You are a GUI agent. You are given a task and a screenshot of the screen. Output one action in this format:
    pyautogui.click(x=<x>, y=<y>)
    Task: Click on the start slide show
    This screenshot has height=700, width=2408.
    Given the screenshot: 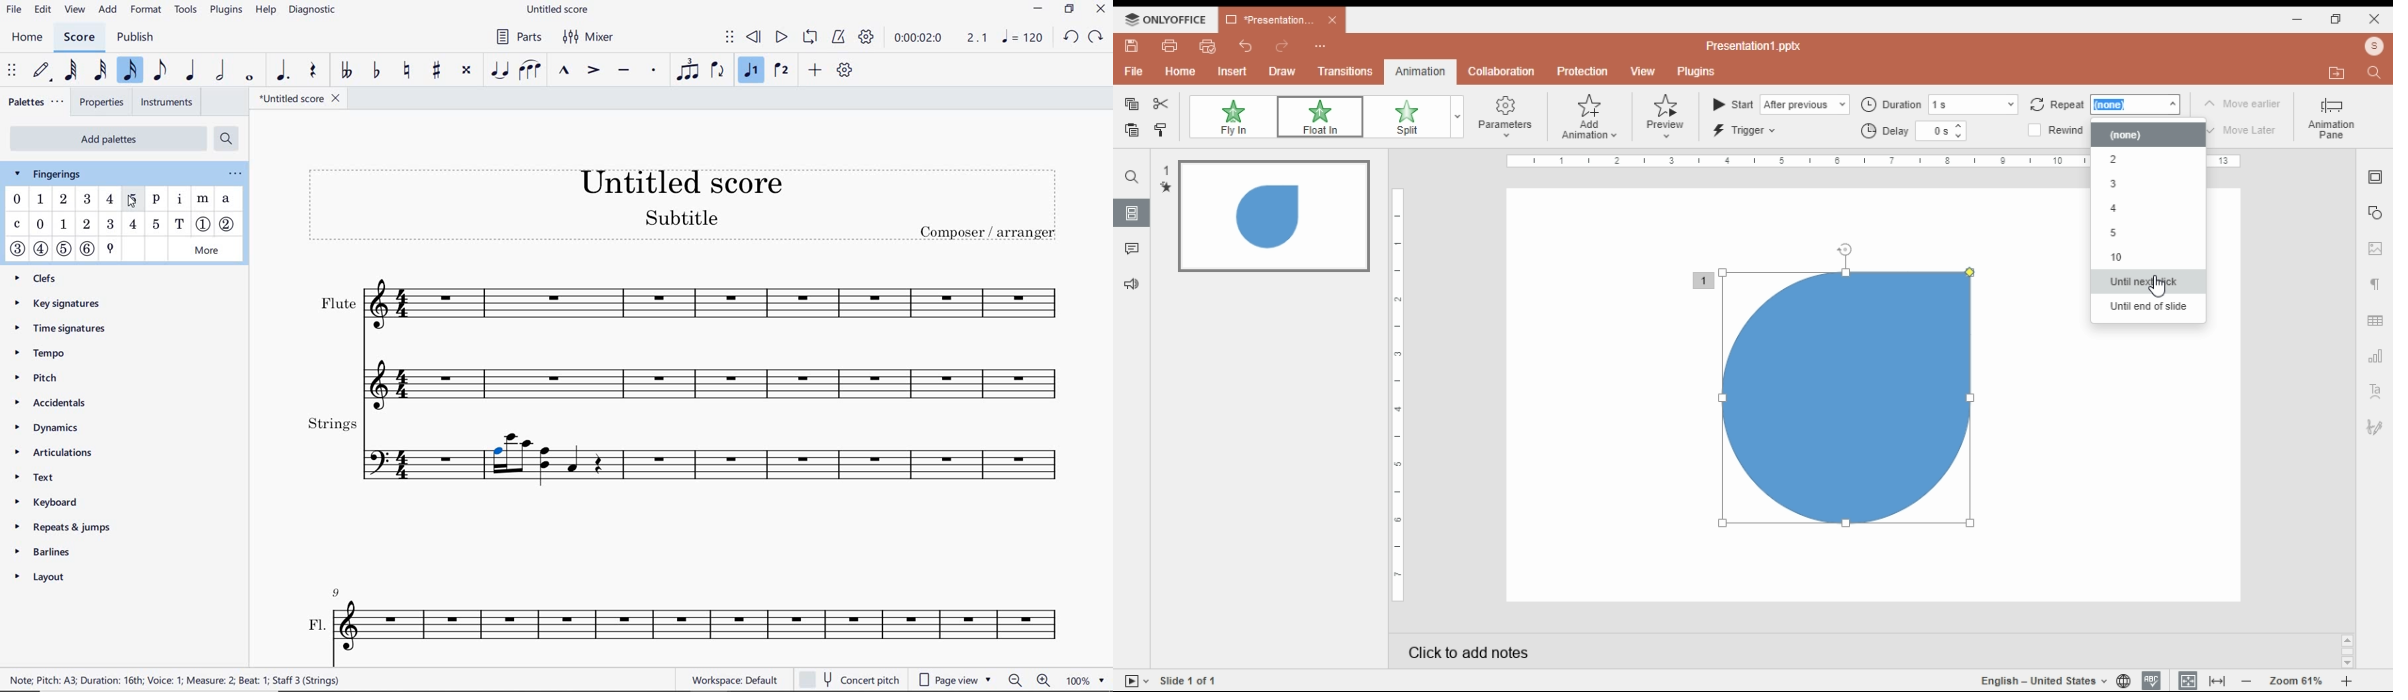 What is the action you would take?
    pyautogui.click(x=1137, y=680)
    